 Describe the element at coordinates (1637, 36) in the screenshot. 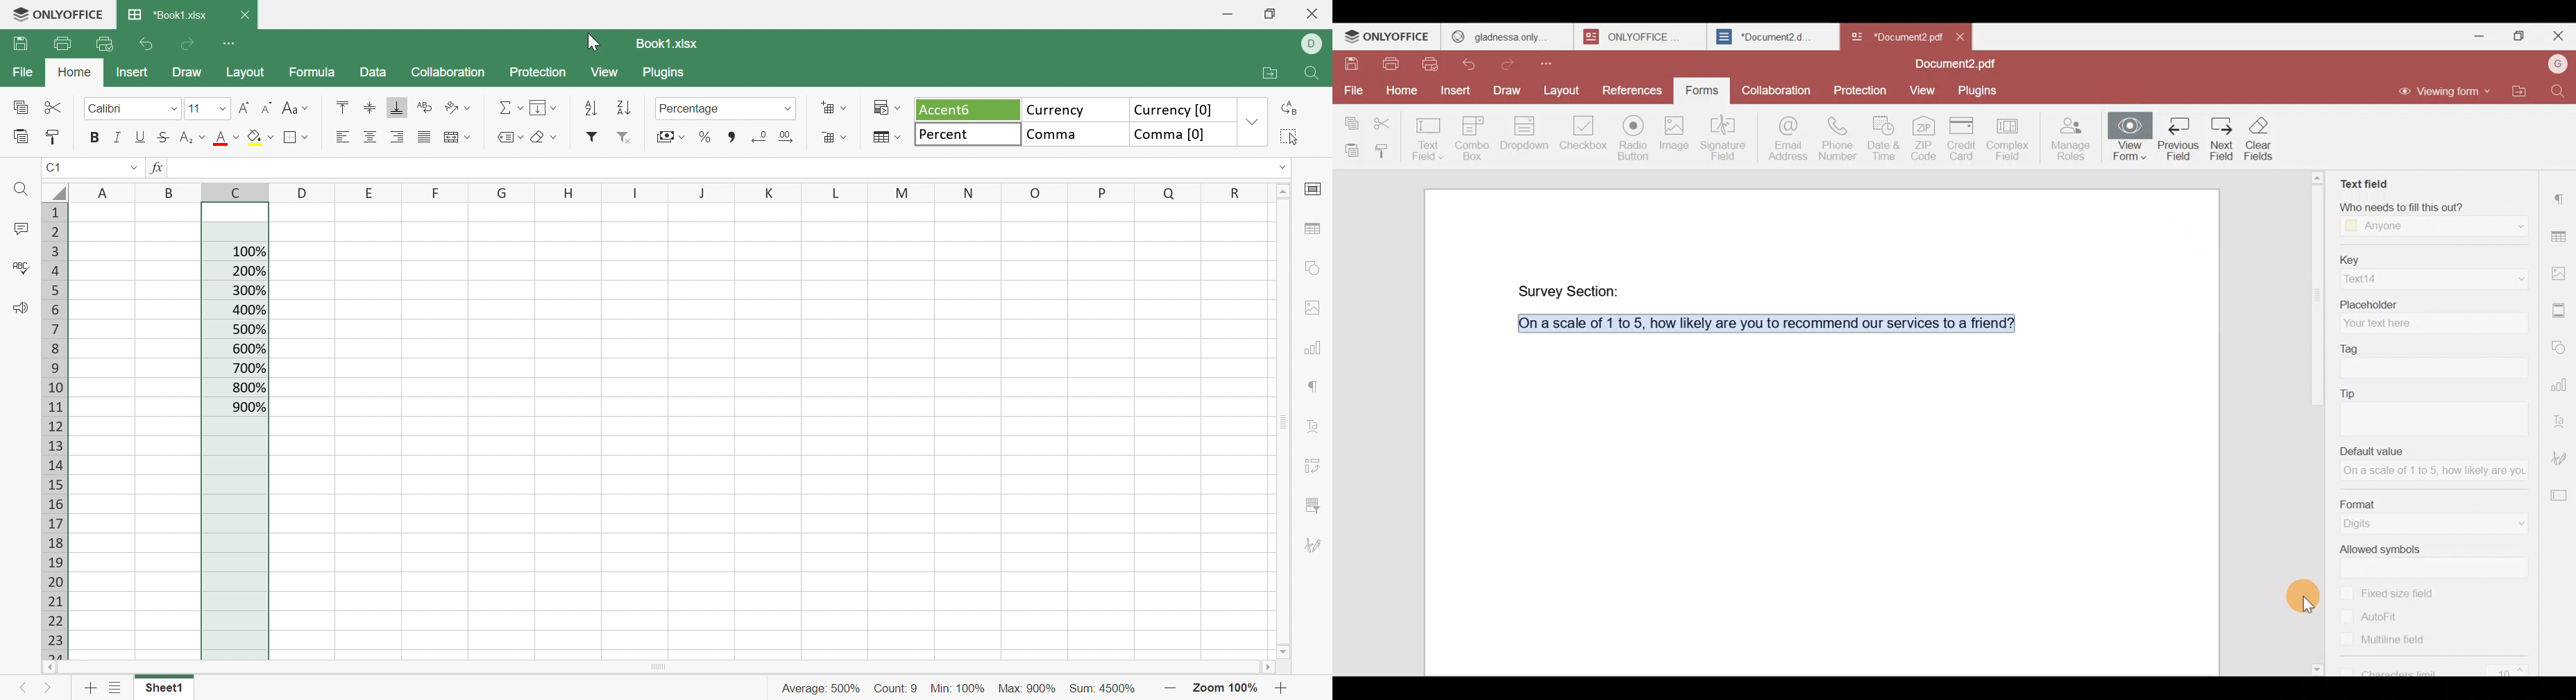

I see `ONLYOFFICE` at that location.